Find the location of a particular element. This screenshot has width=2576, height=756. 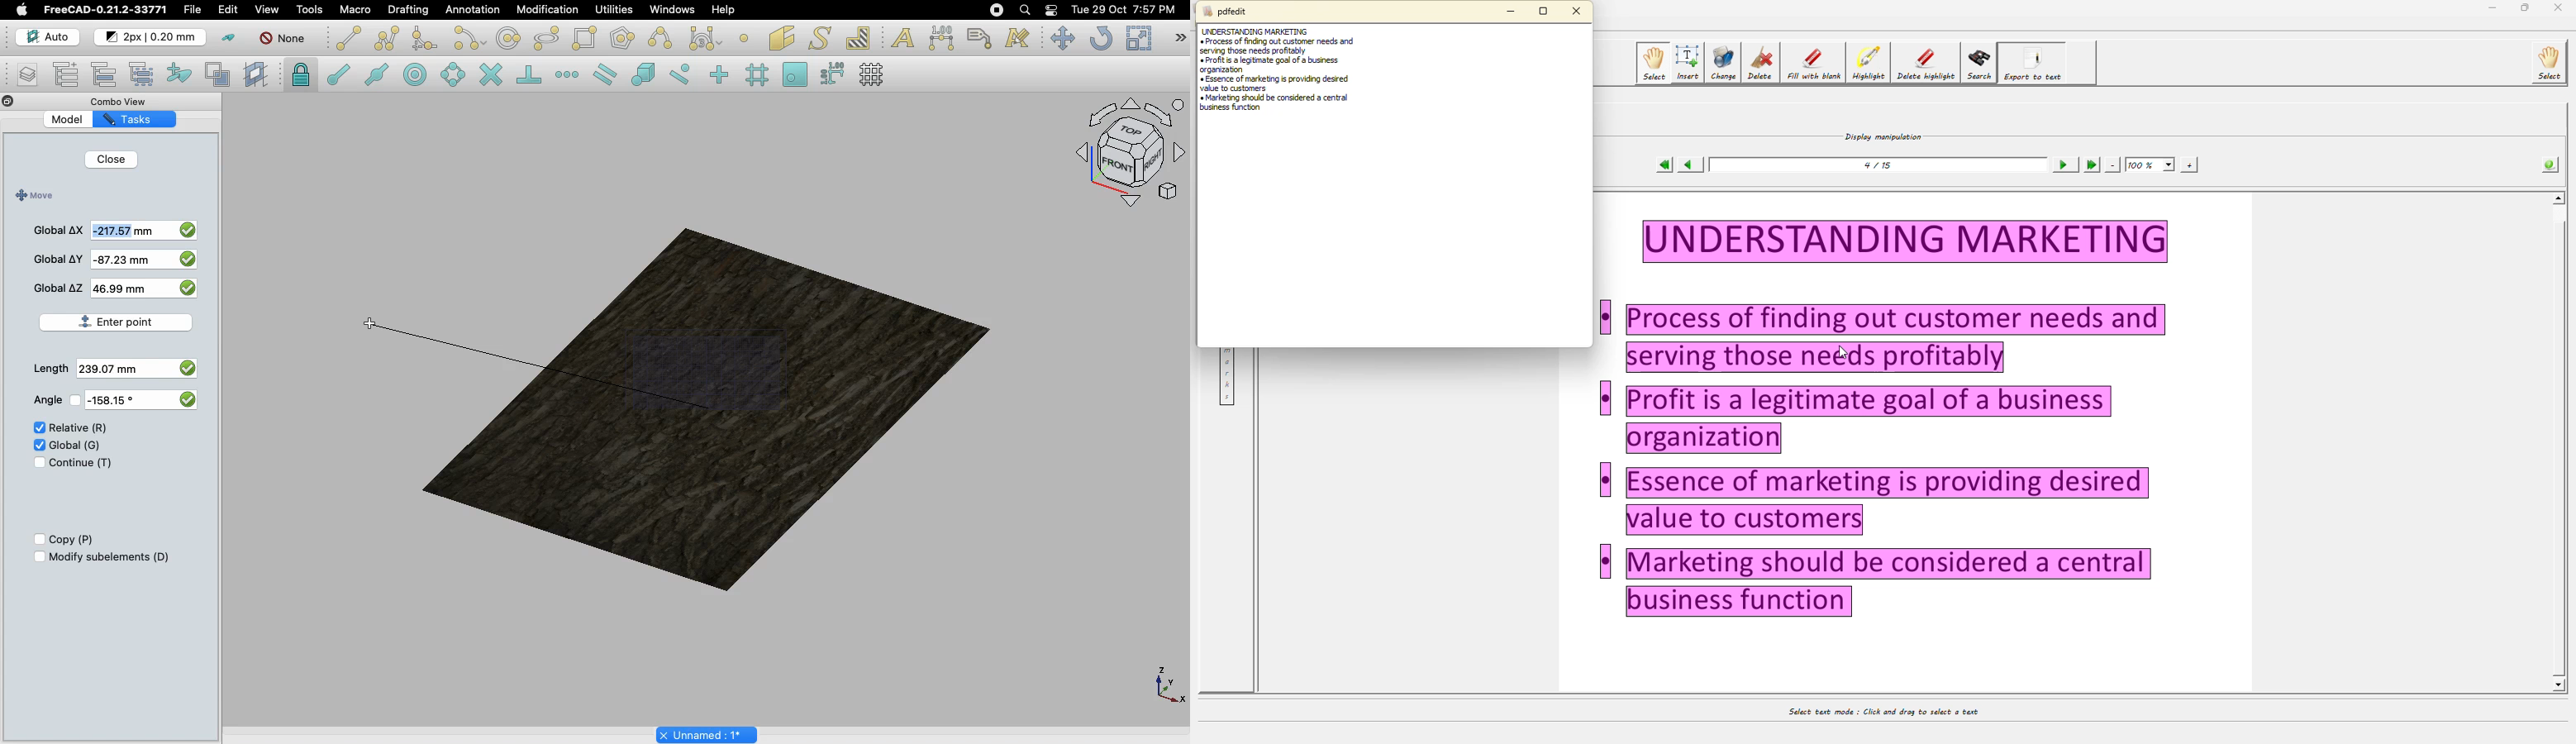

Select group is located at coordinates (143, 73).